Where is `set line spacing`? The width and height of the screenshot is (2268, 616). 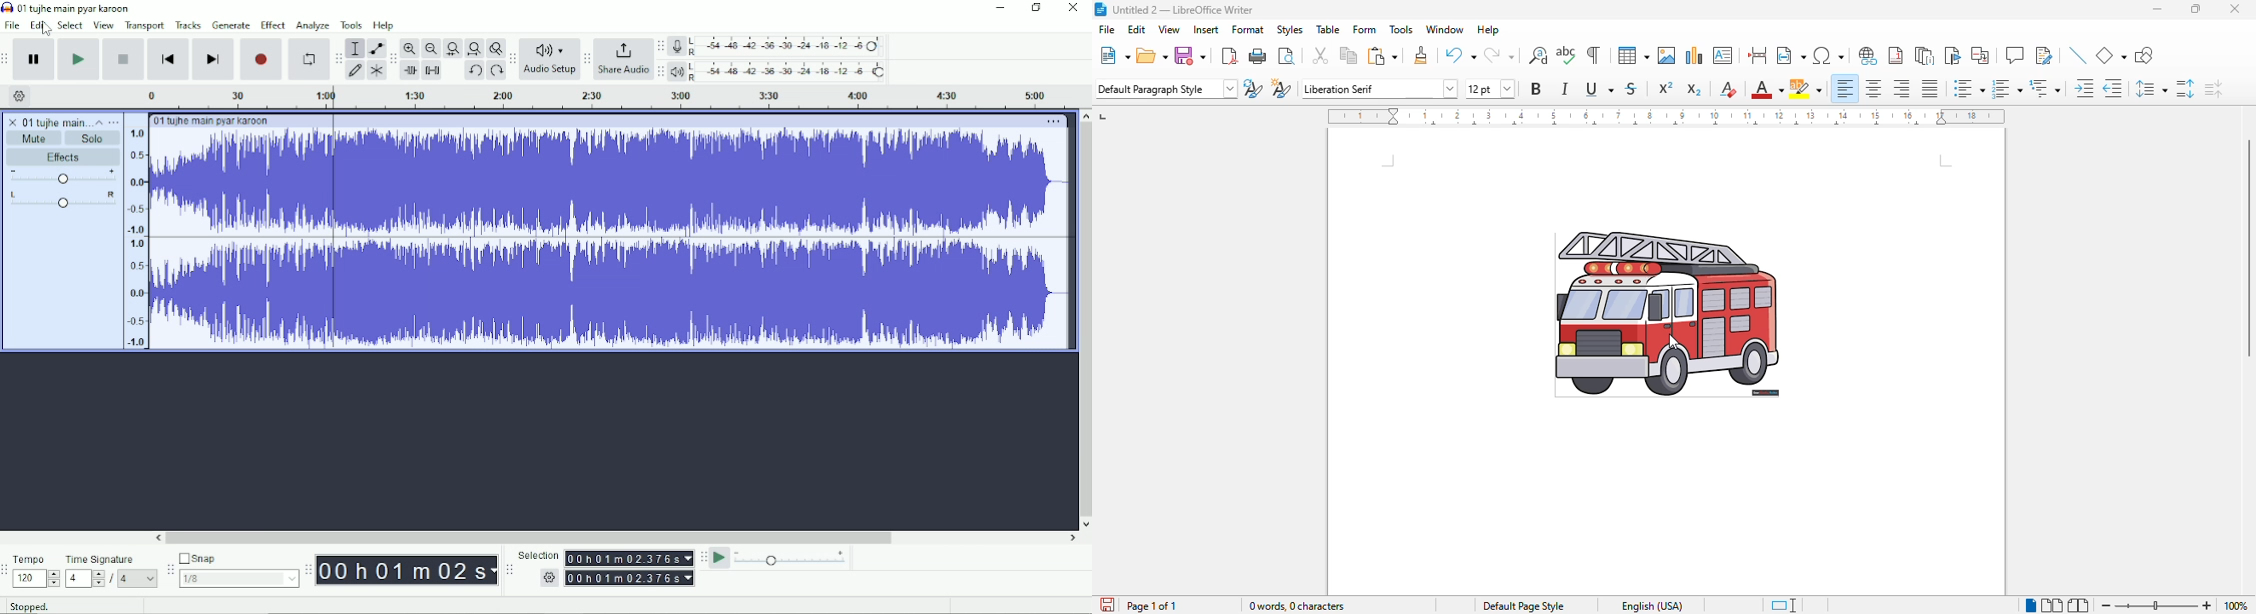
set line spacing is located at coordinates (2152, 90).